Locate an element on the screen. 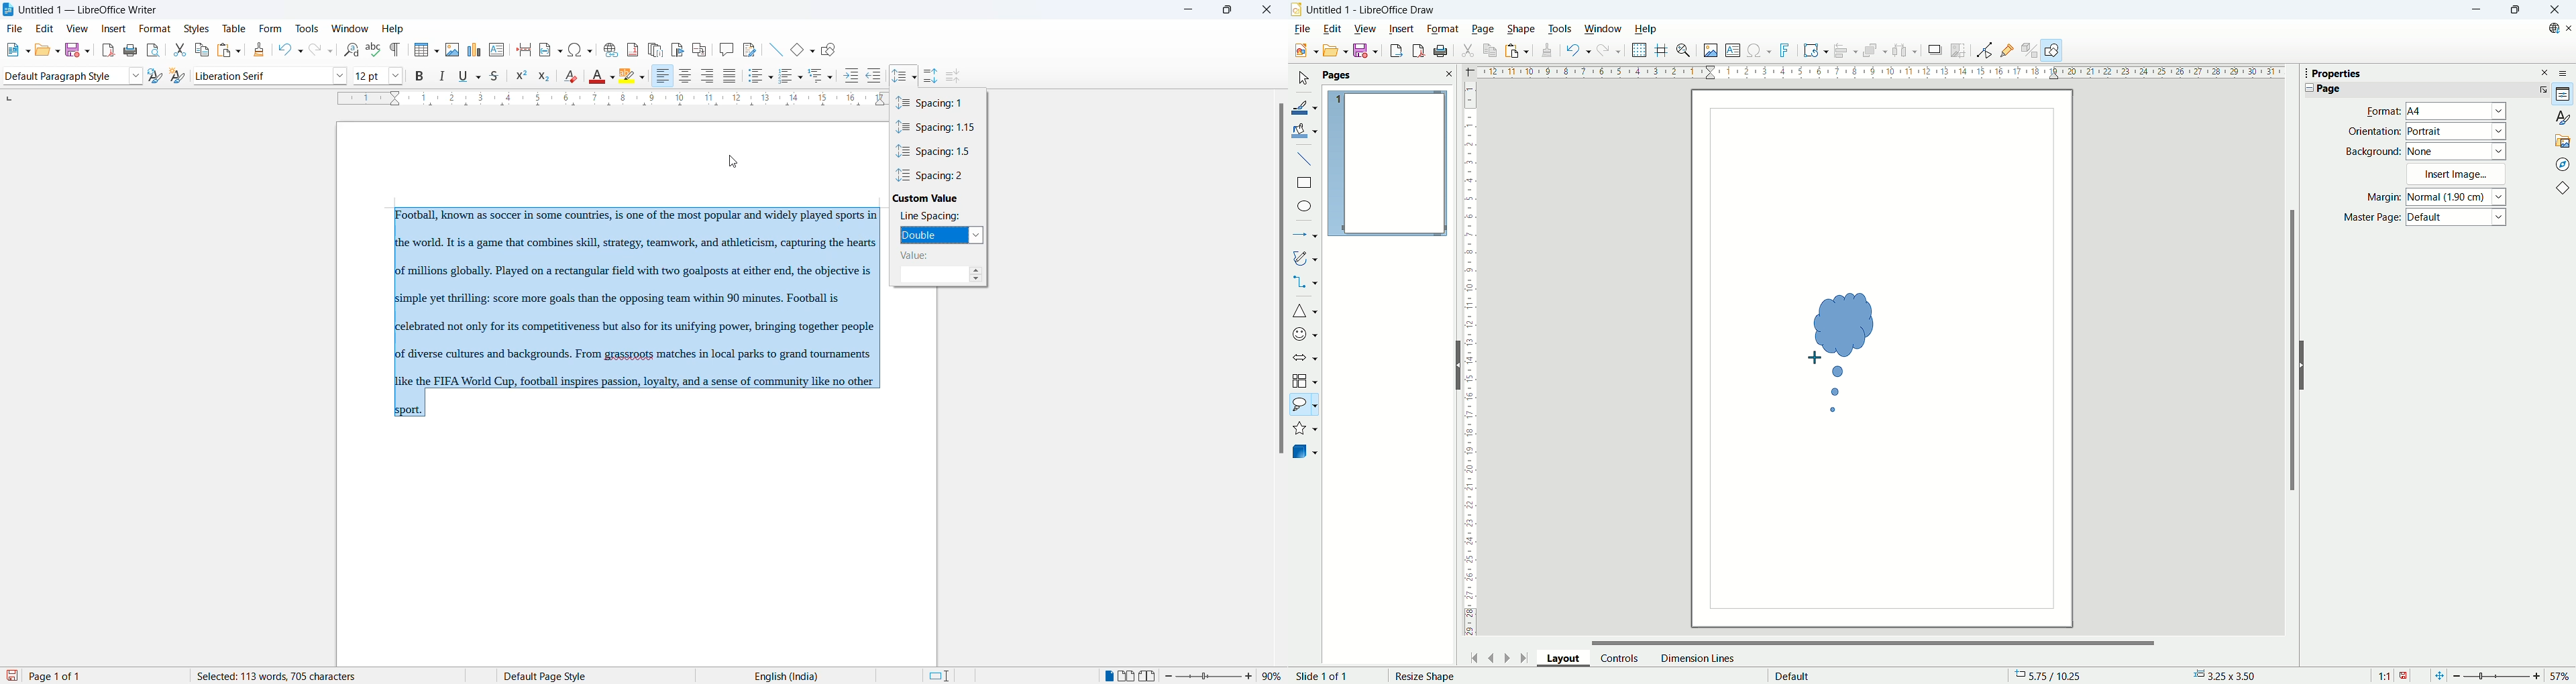 Image resolution: width=2576 pixels, height=700 pixels. character highlighting options is located at coordinates (643, 77).